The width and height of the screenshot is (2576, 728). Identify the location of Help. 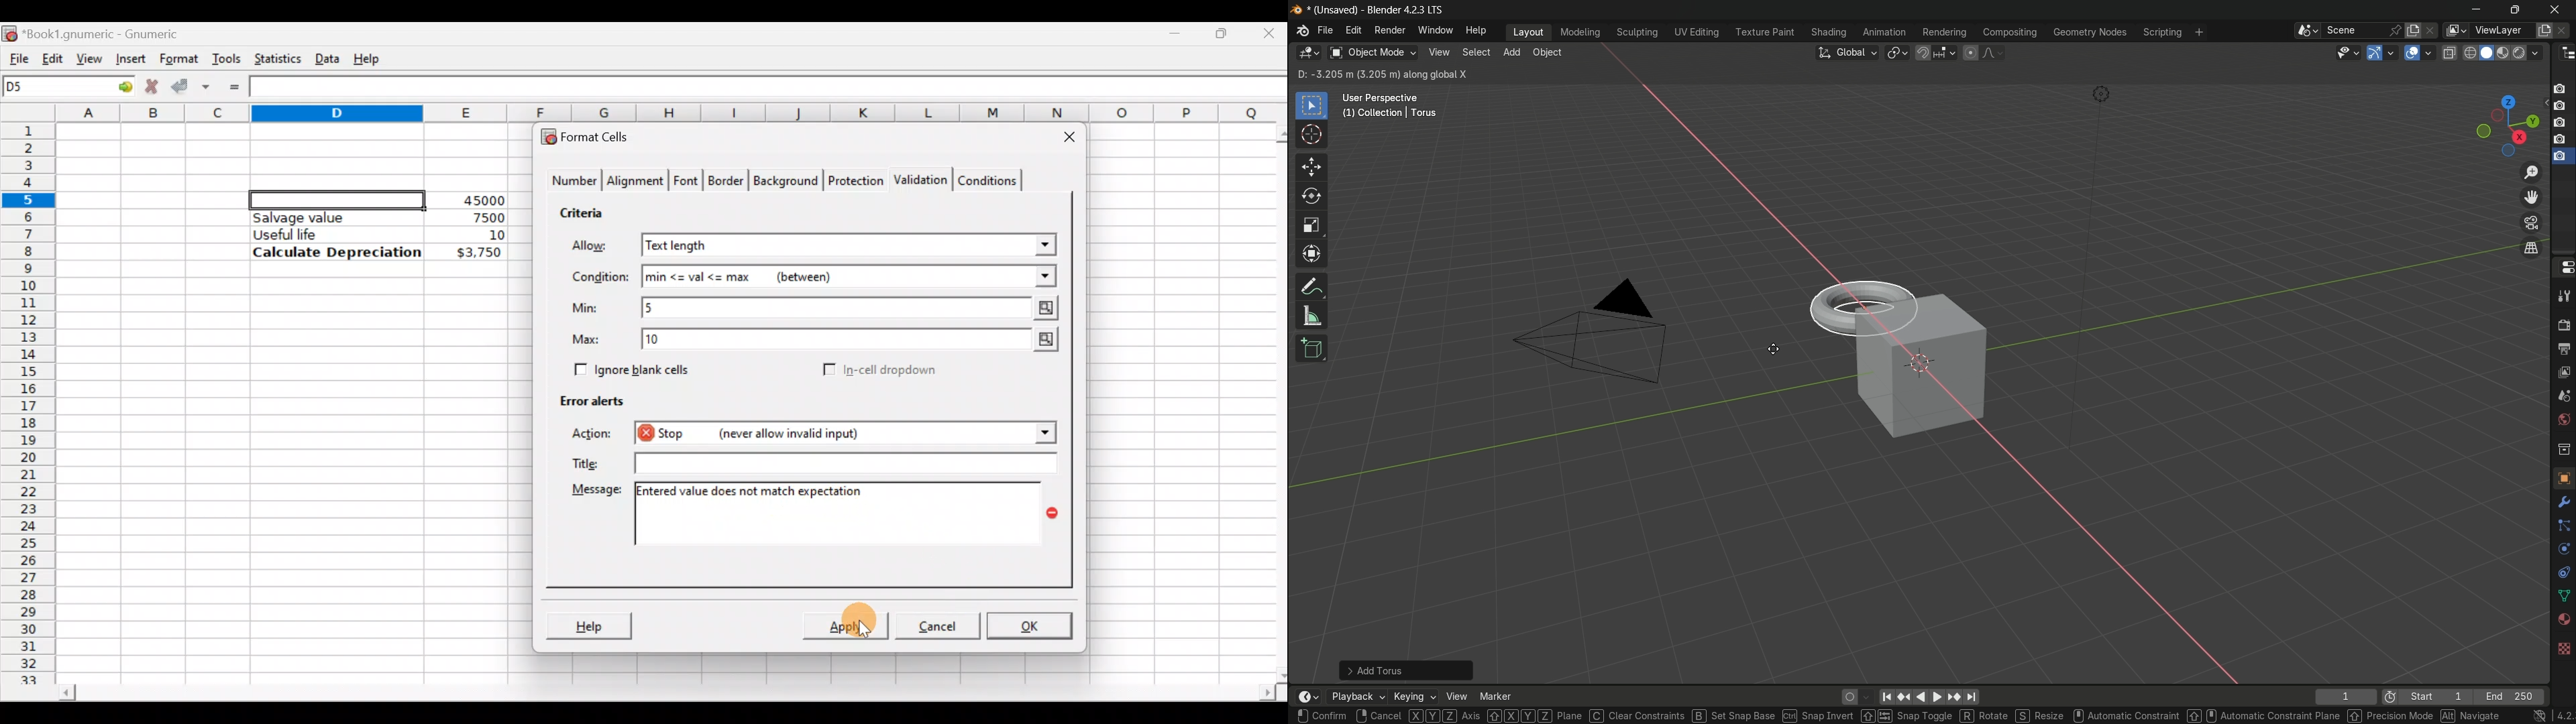
(369, 58).